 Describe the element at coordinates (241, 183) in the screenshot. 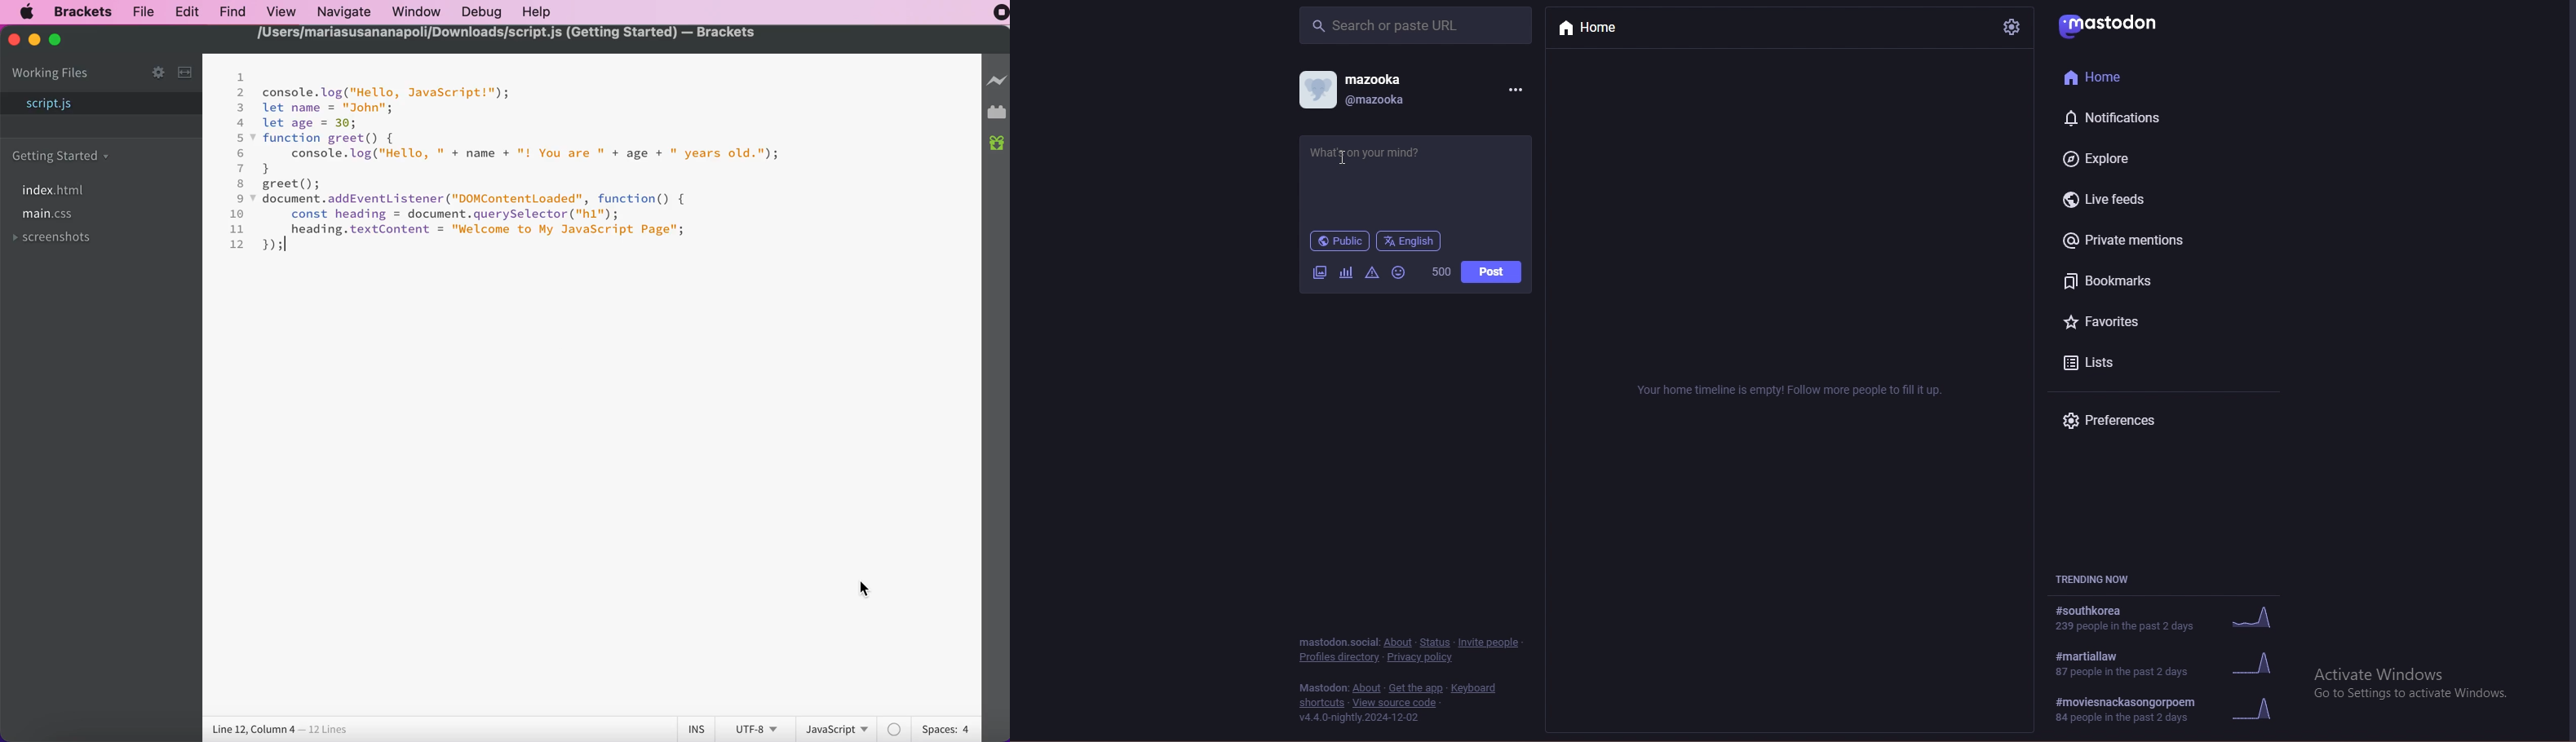

I see `8` at that location.